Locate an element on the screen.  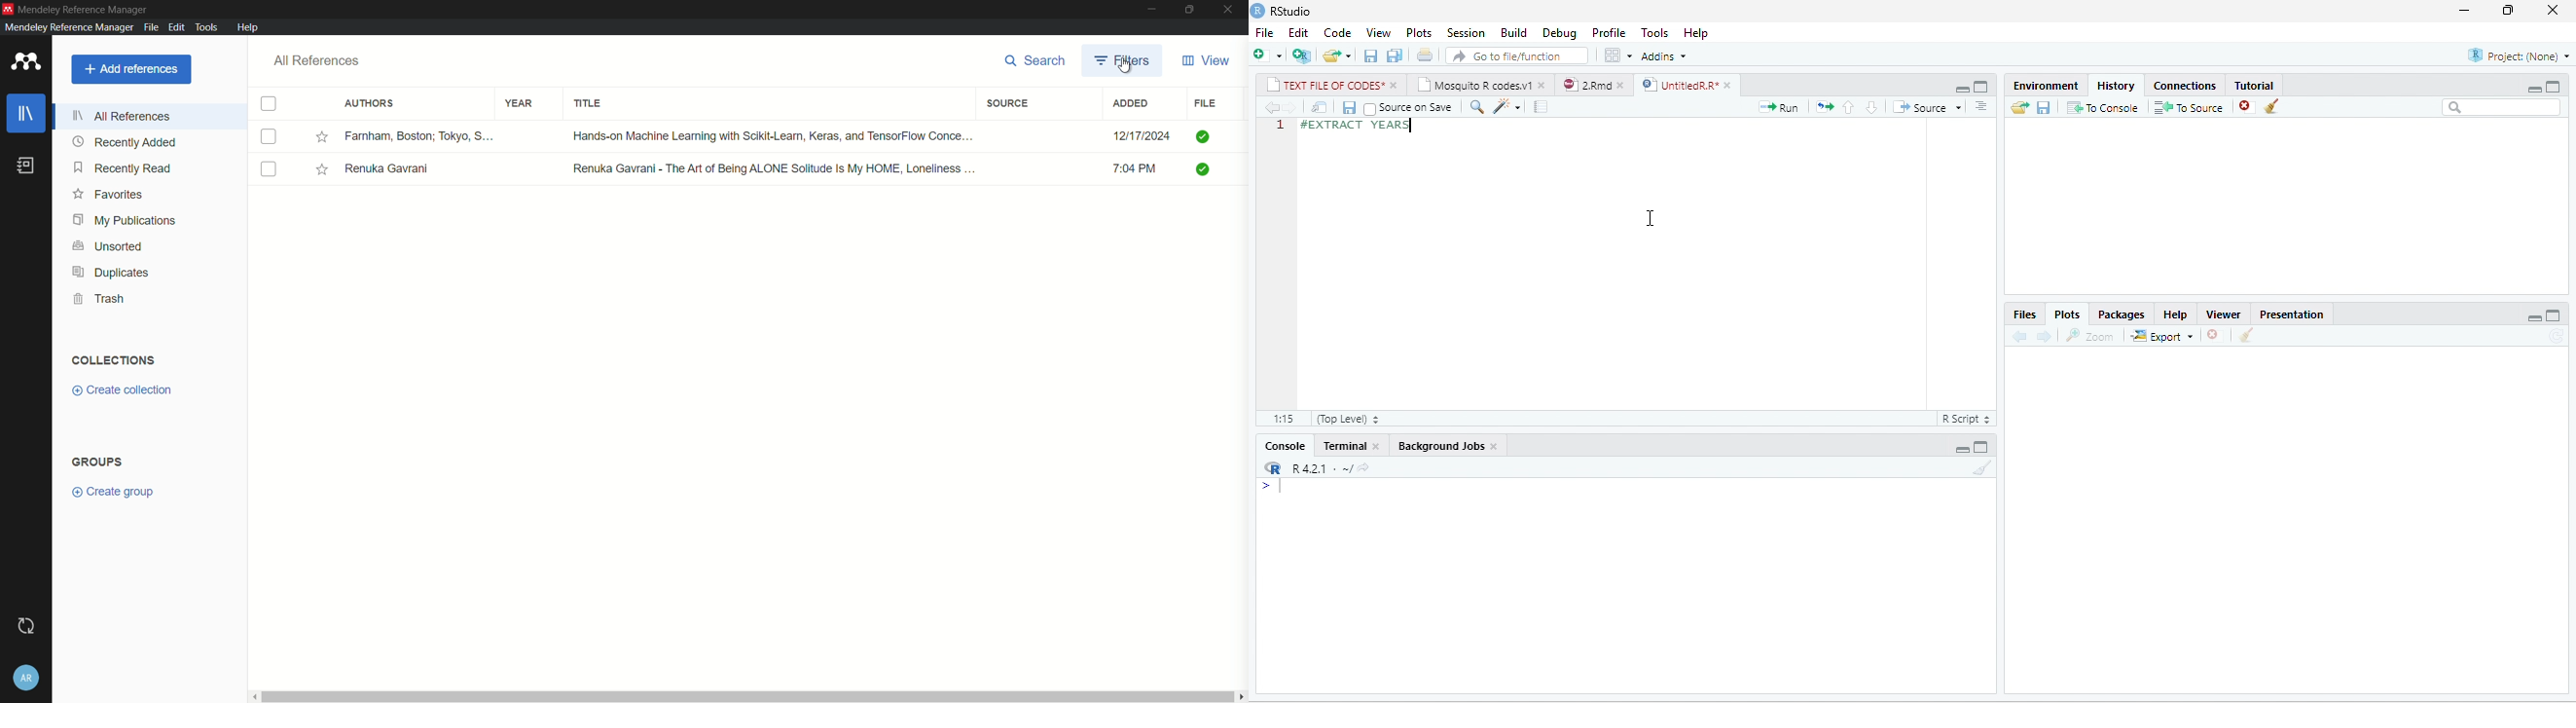
minimize is located at coordinates (1962, 450).